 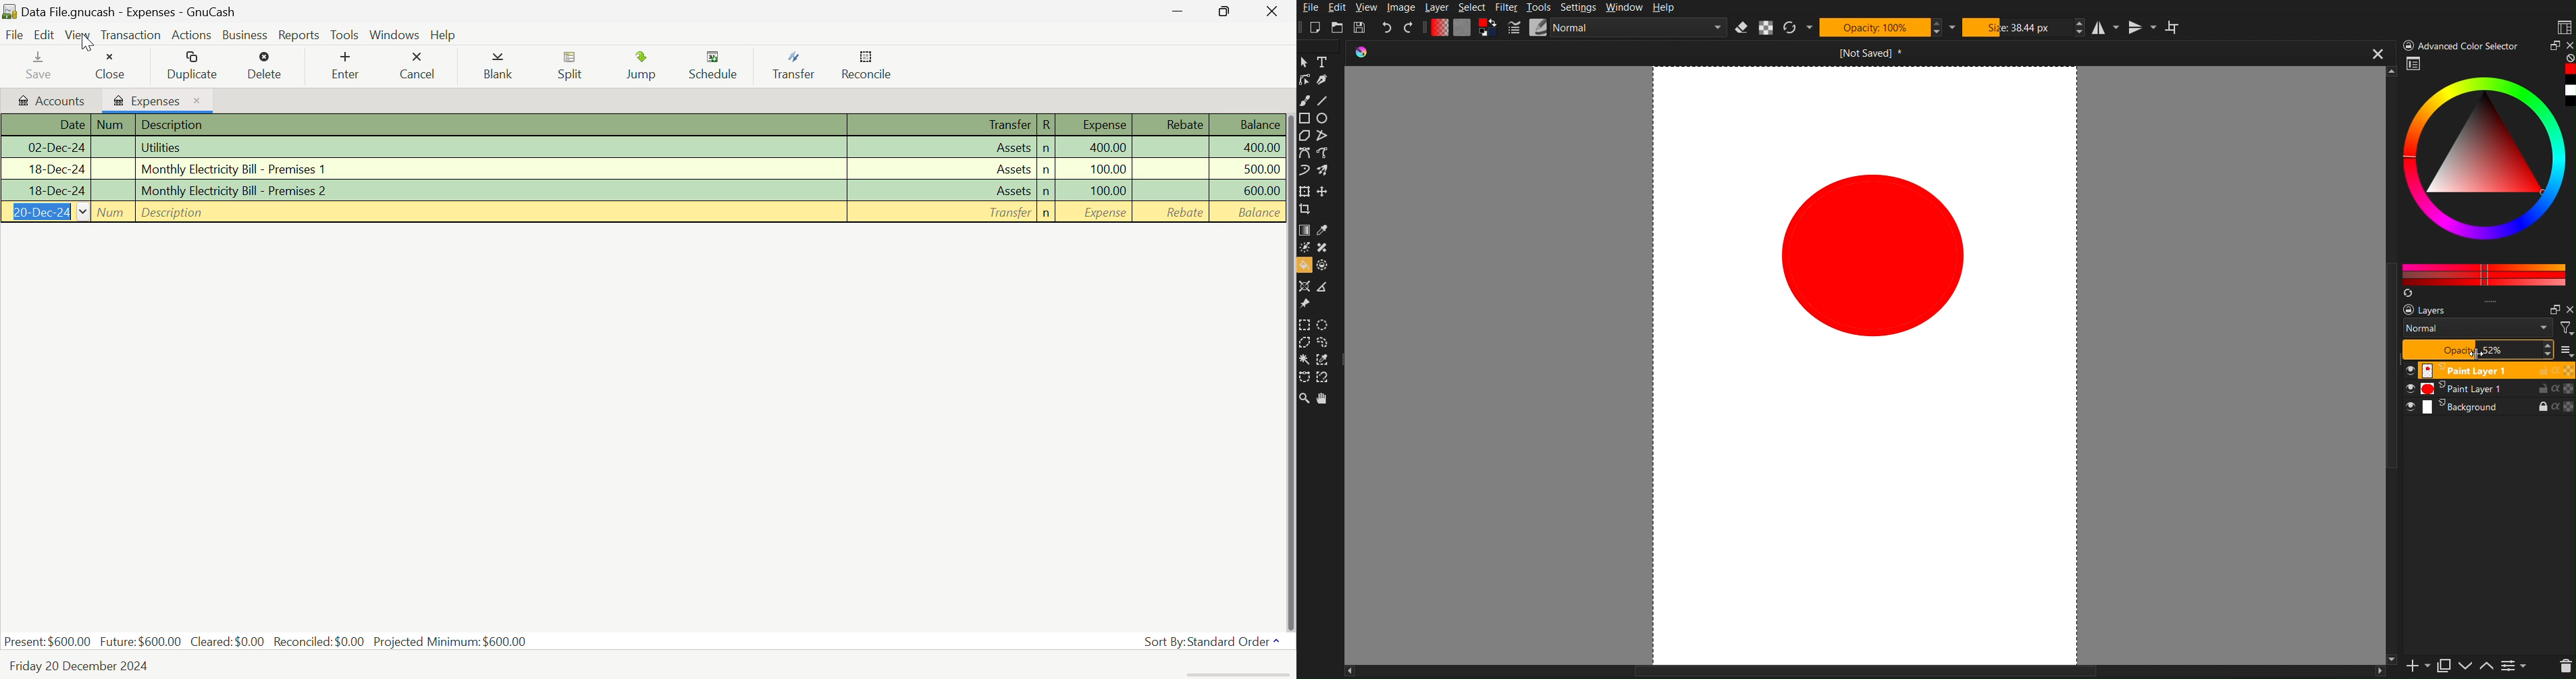 What do you see at coordinates (2490, 668) in the screenshot?
I see `Move Down` at bounding box center [2490, 668].